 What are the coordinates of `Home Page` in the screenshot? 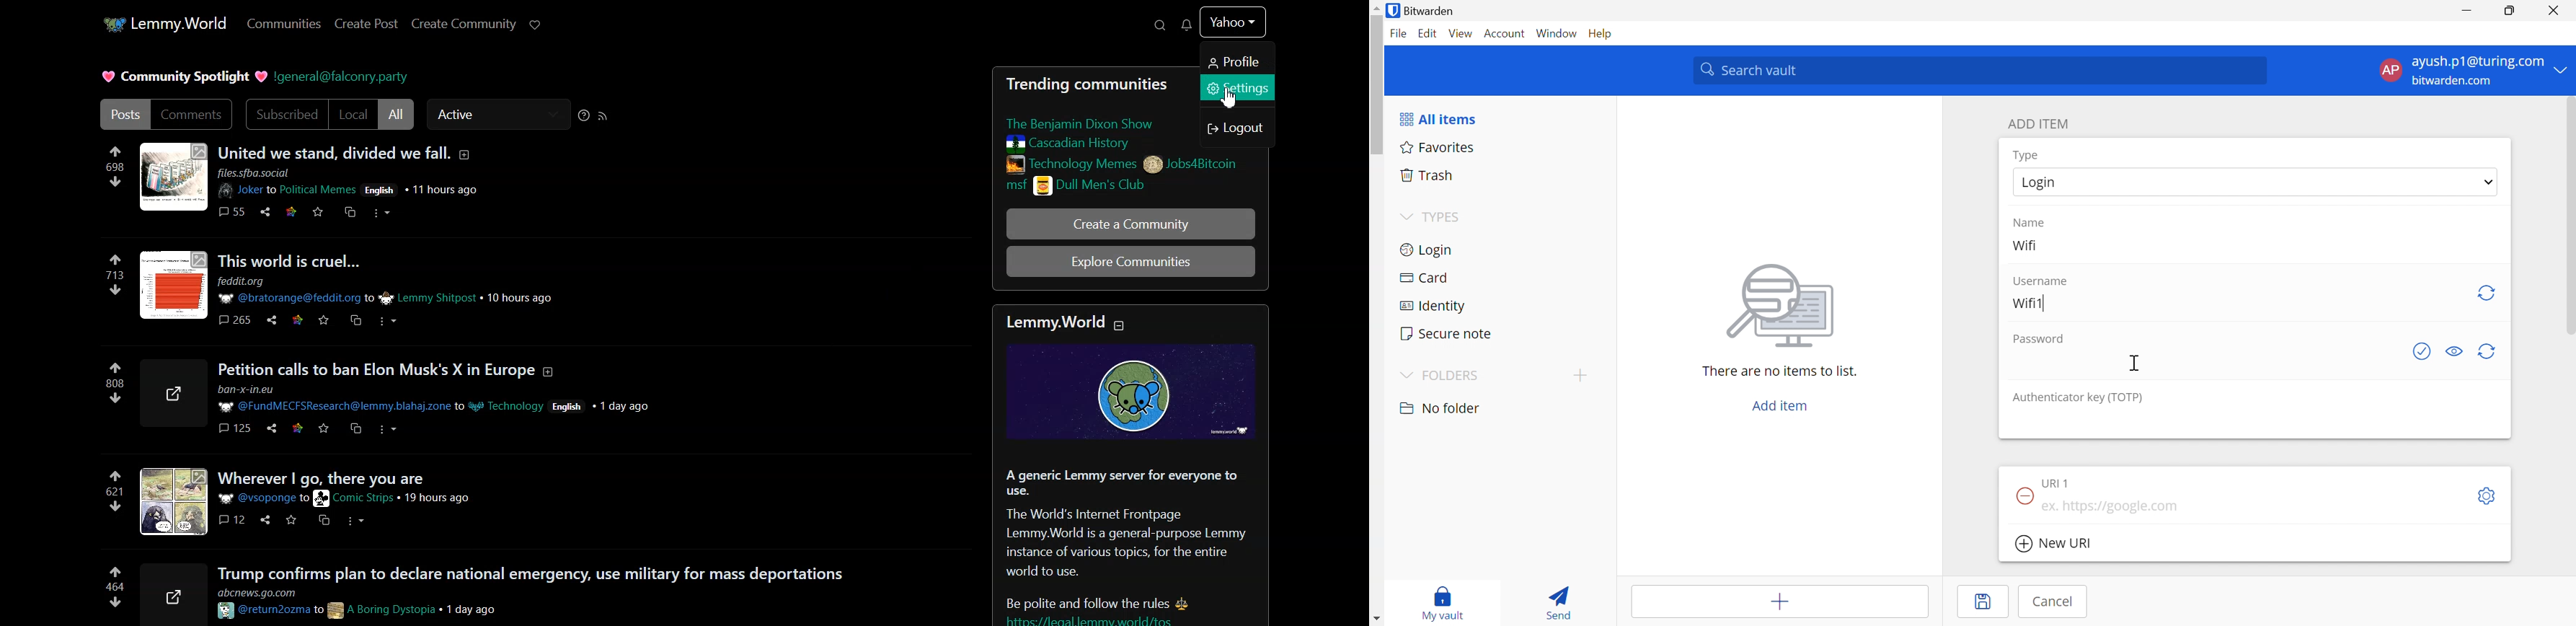 It's located at (164, 24).